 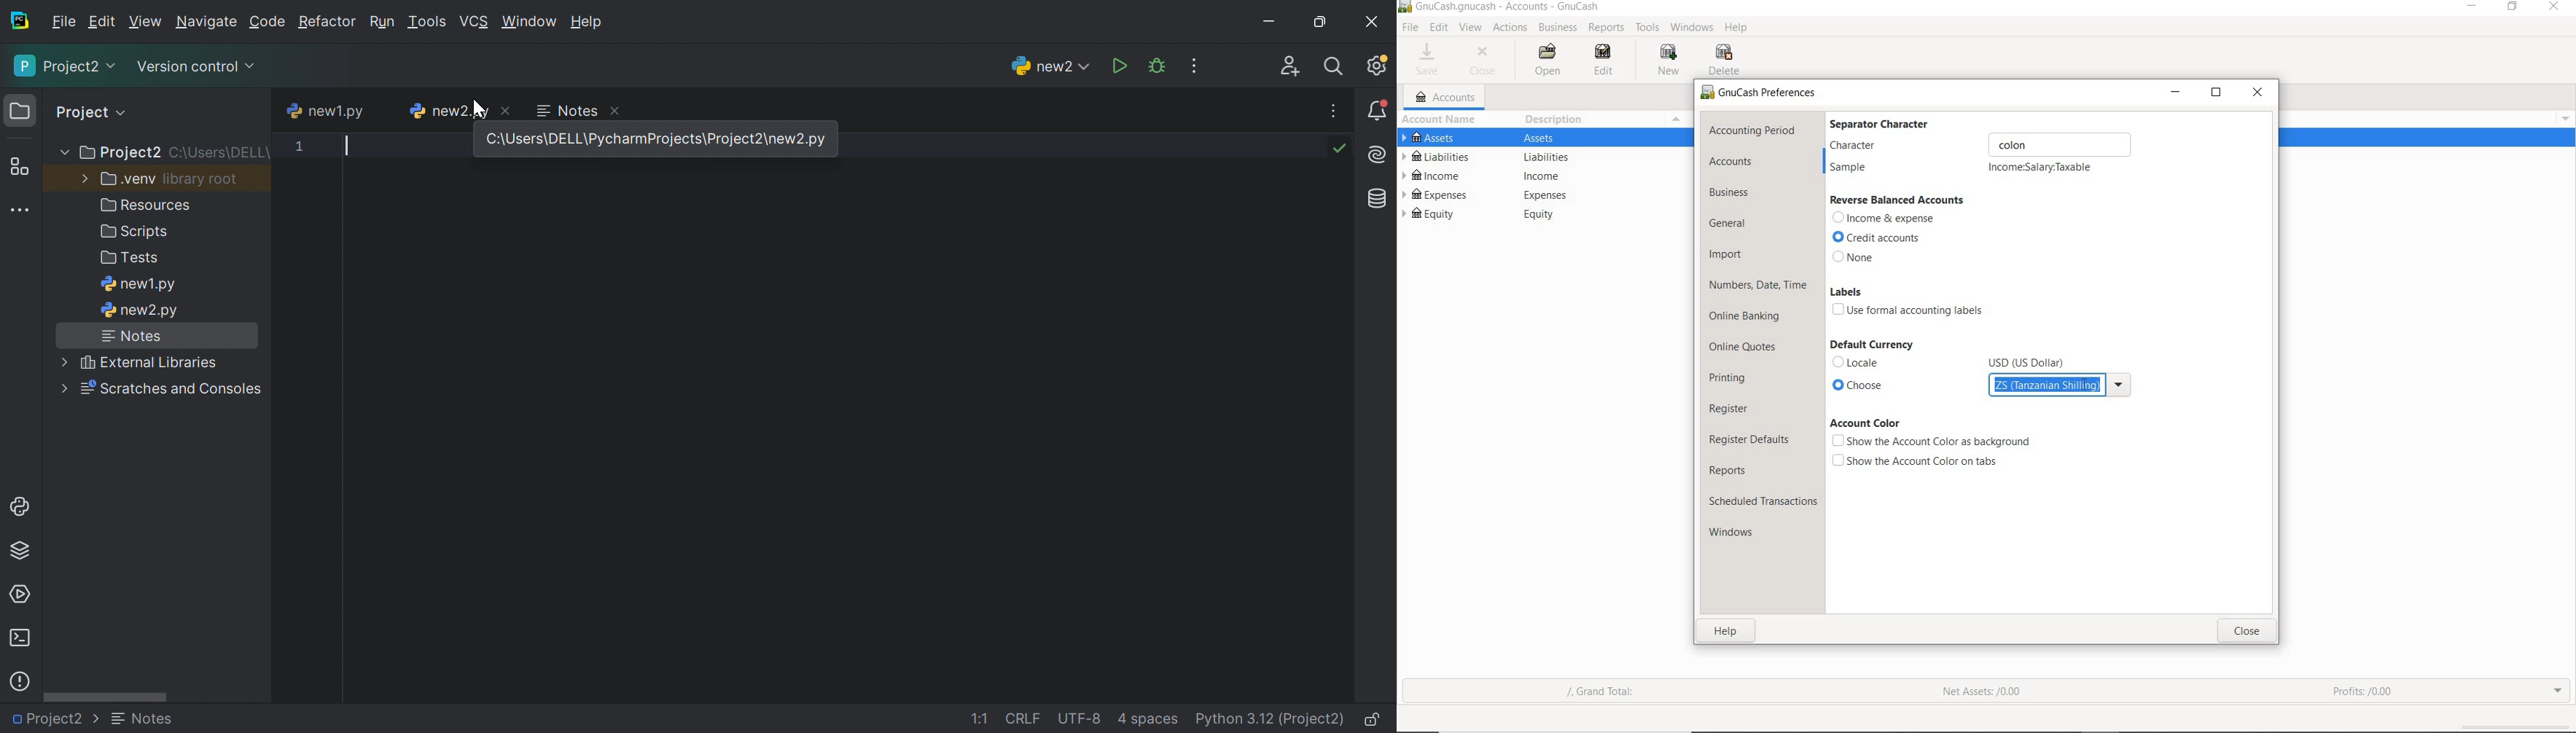 What do you see at coordinates (1753, 130) in the screenshot?
I see `accounting period` at bounding box center [1753, 130].